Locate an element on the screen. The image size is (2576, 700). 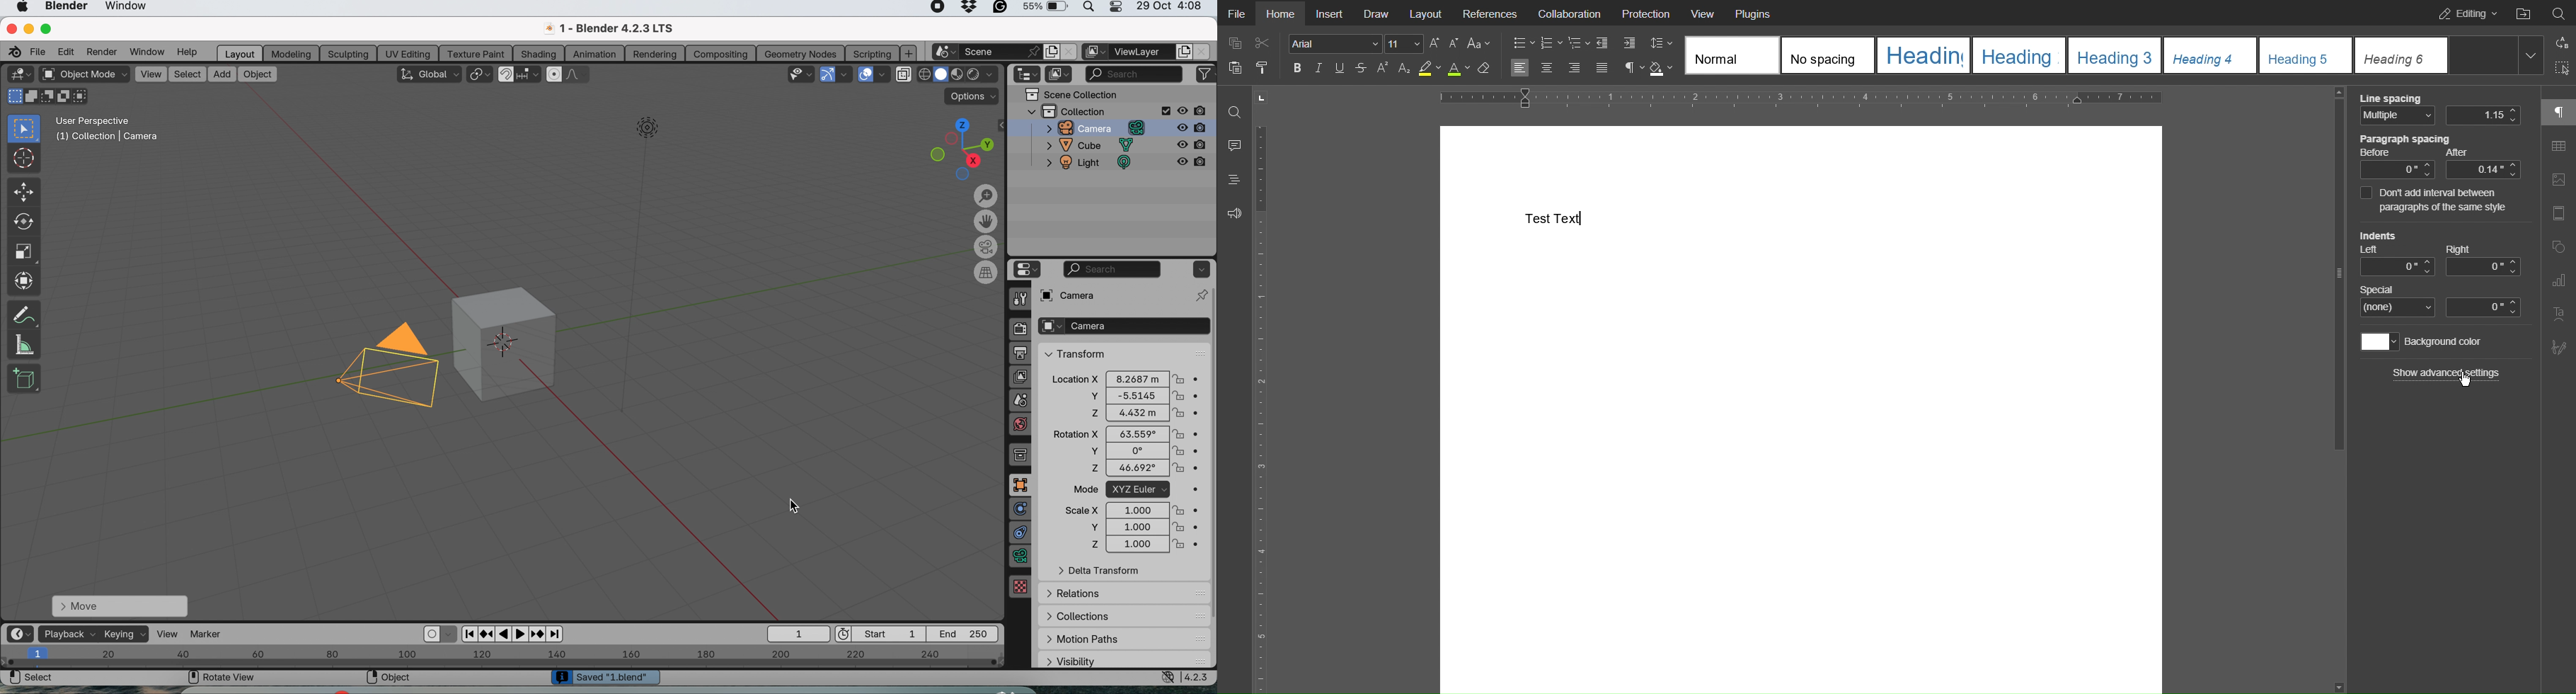
Cut Copy Paste Options is located at coordinates (1248, 58).